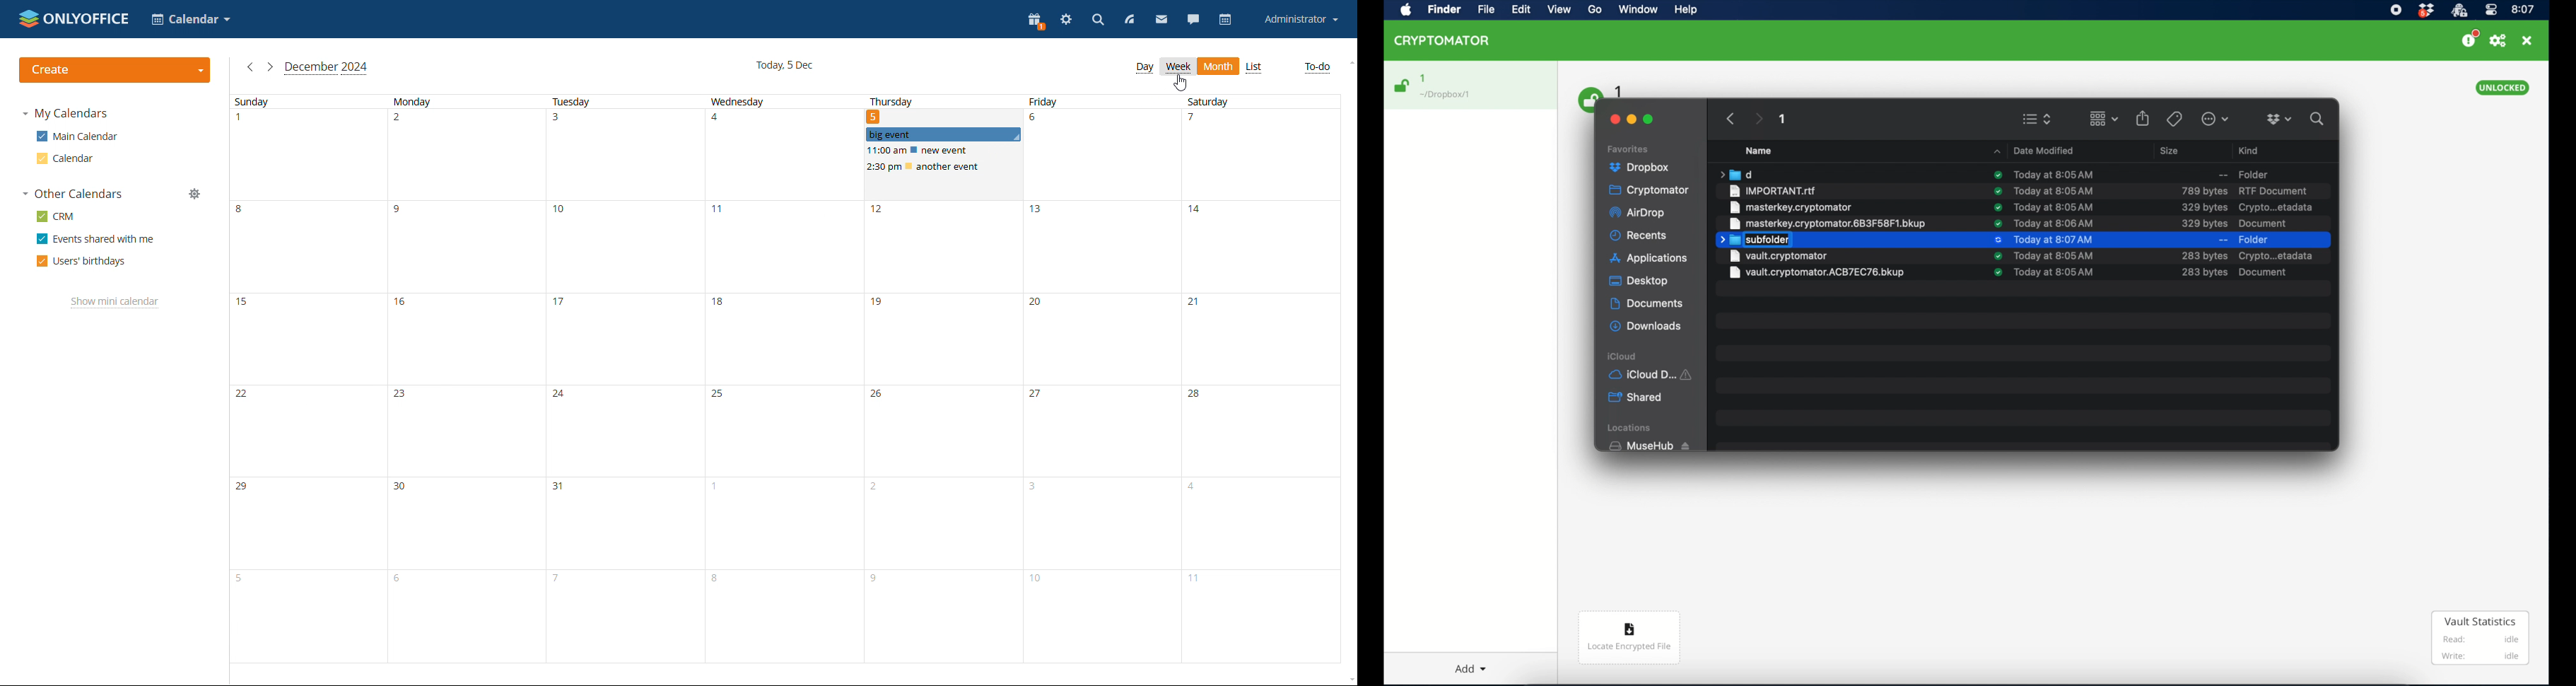 This screenshot has height=700, width=2576. I want to click on day view, so click(1144, 68).